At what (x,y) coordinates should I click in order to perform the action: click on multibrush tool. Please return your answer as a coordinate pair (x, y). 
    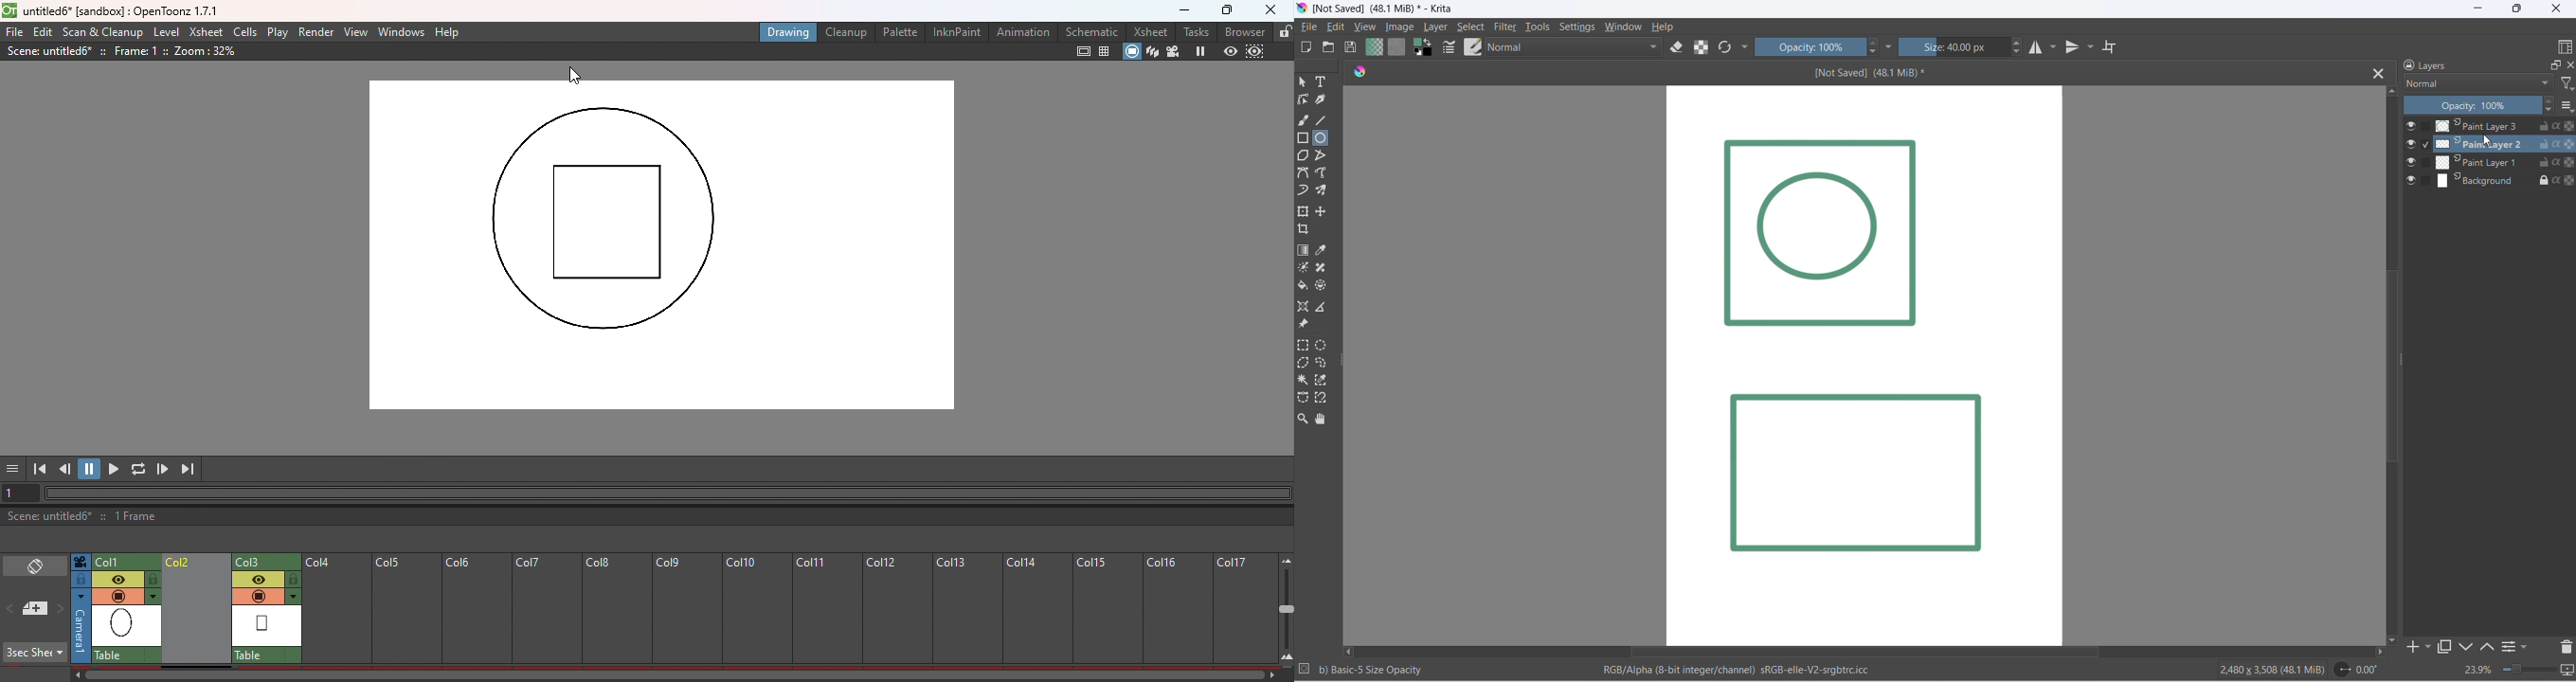
    Looking at the image, I should click on (1324, 191).